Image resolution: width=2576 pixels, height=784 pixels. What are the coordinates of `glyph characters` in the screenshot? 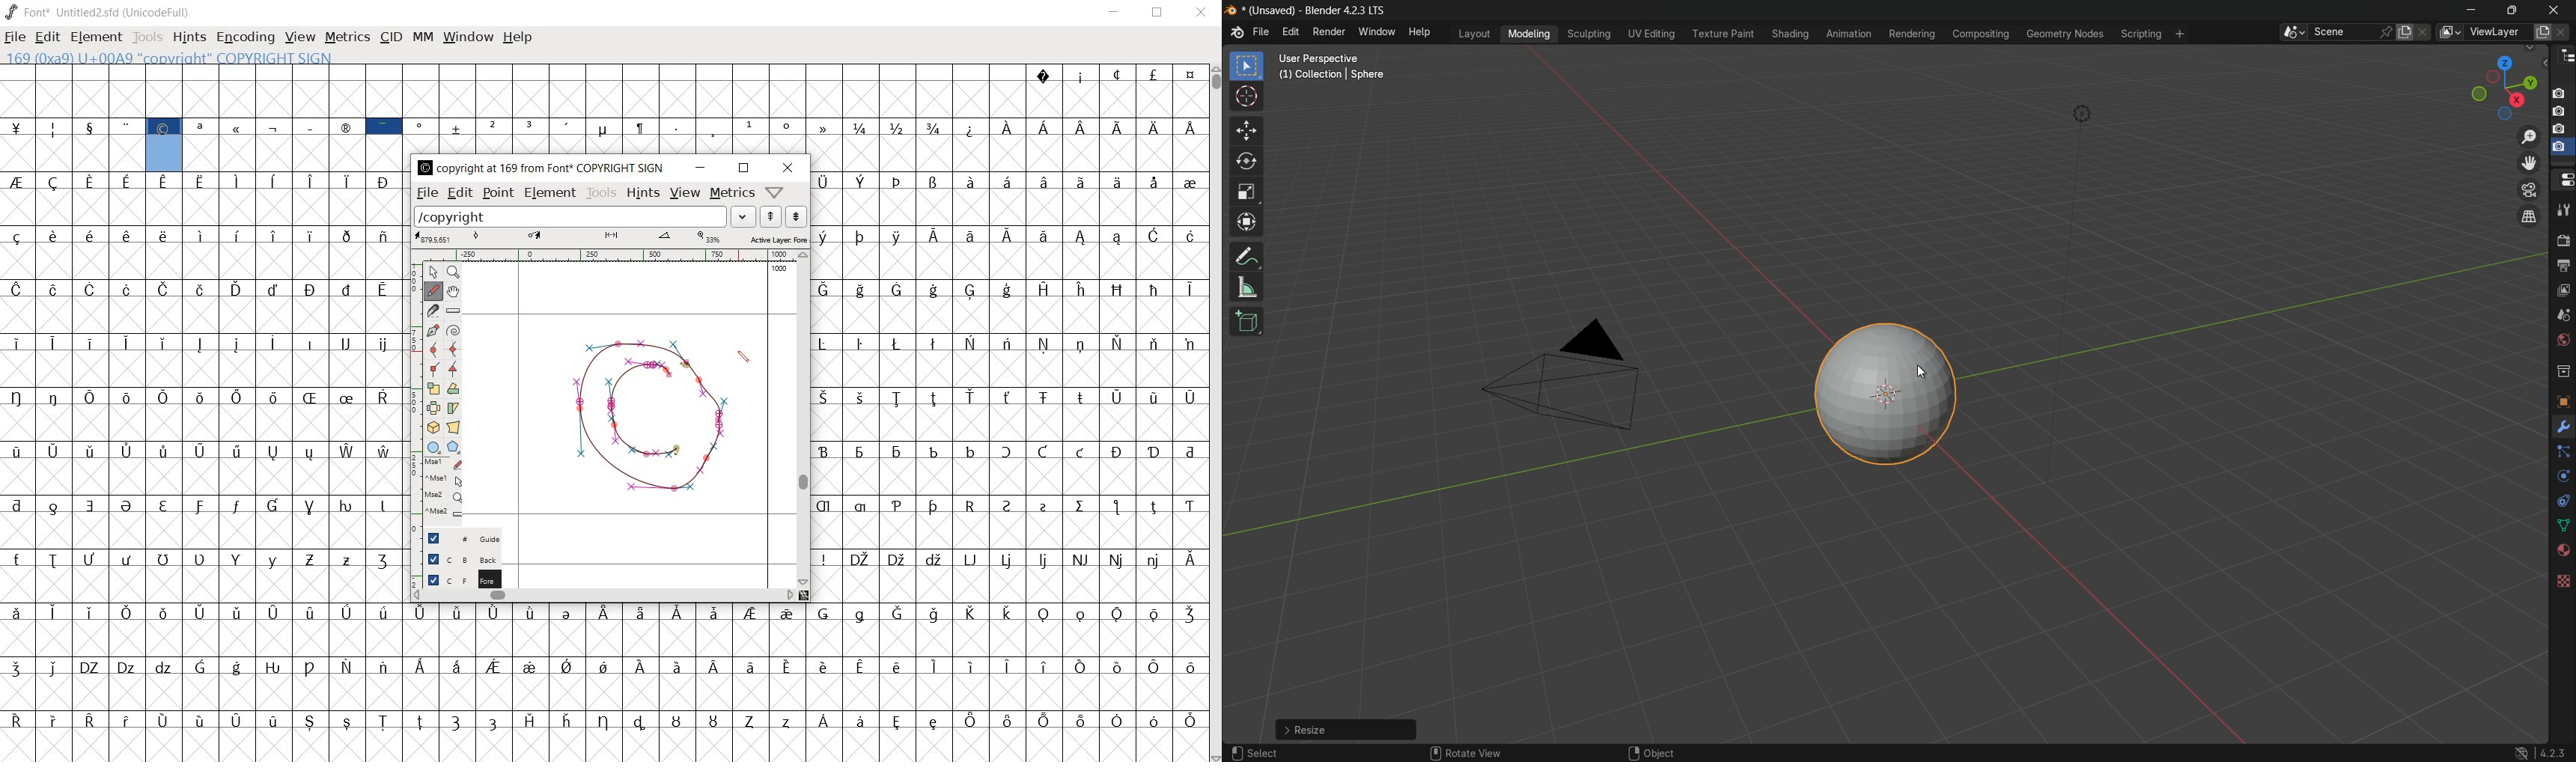 It's located at (785, 108).